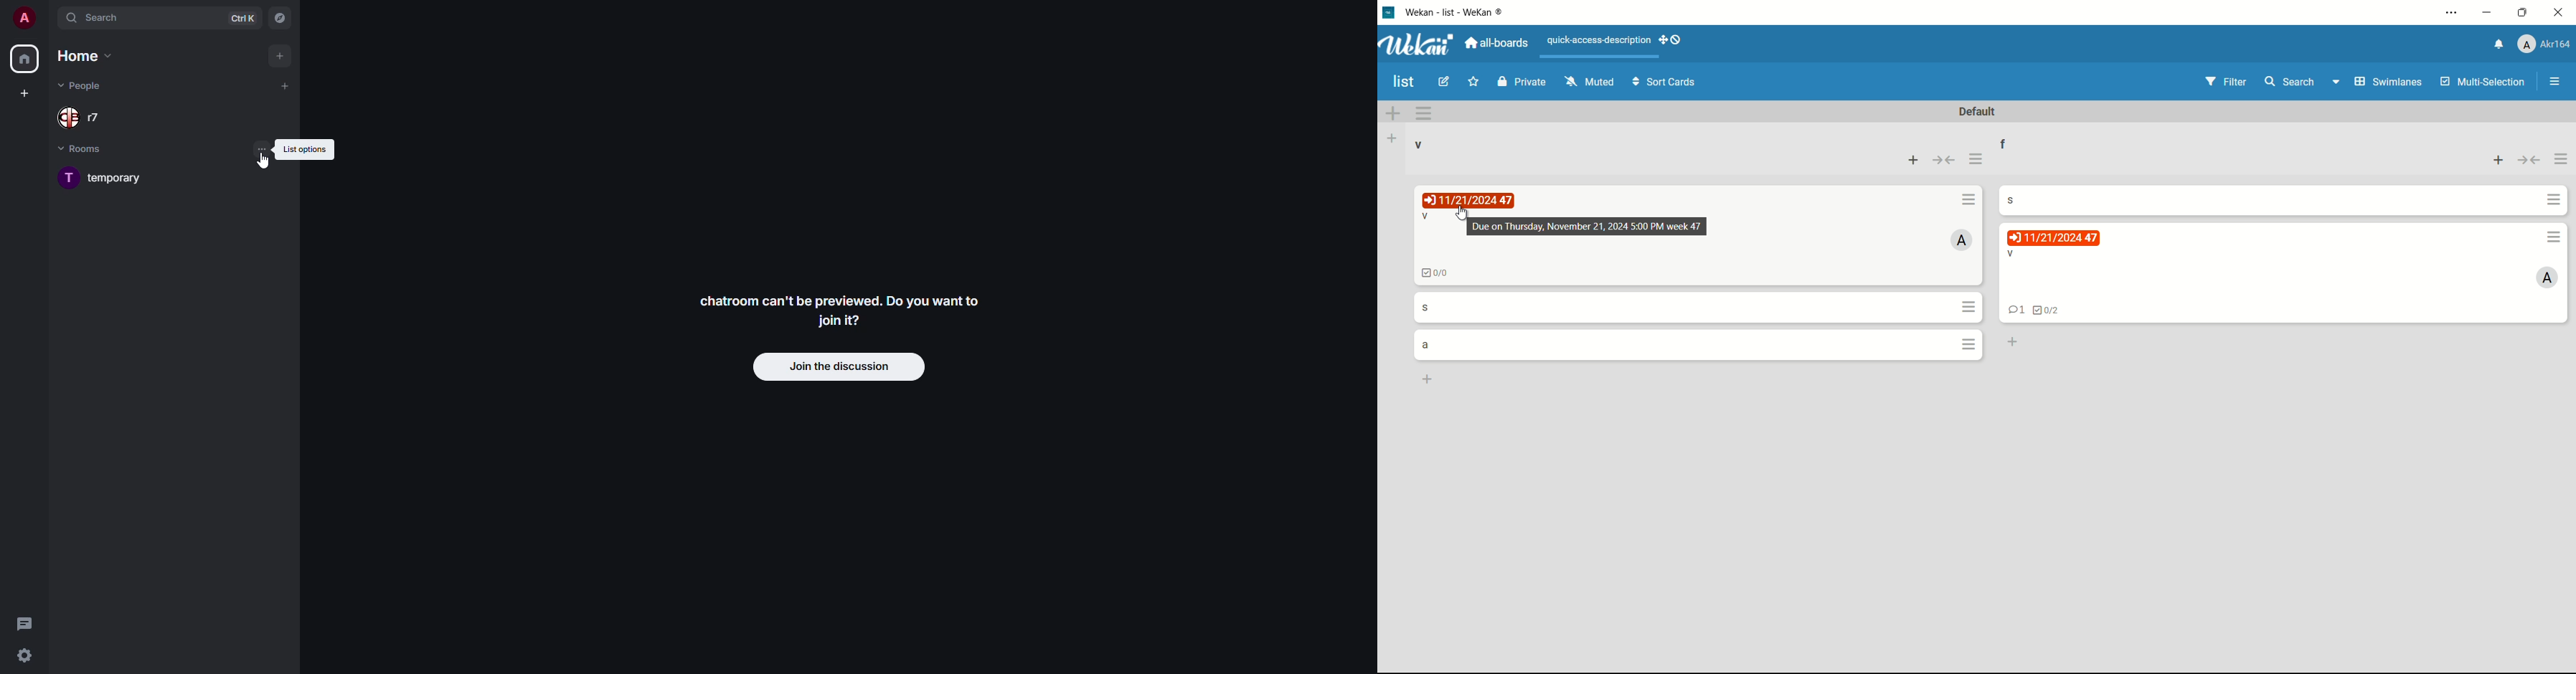 The image size is (2576, 700). Describe the element at coordinates (2522, 14) in the screenshot. I see `maximize` at that location.